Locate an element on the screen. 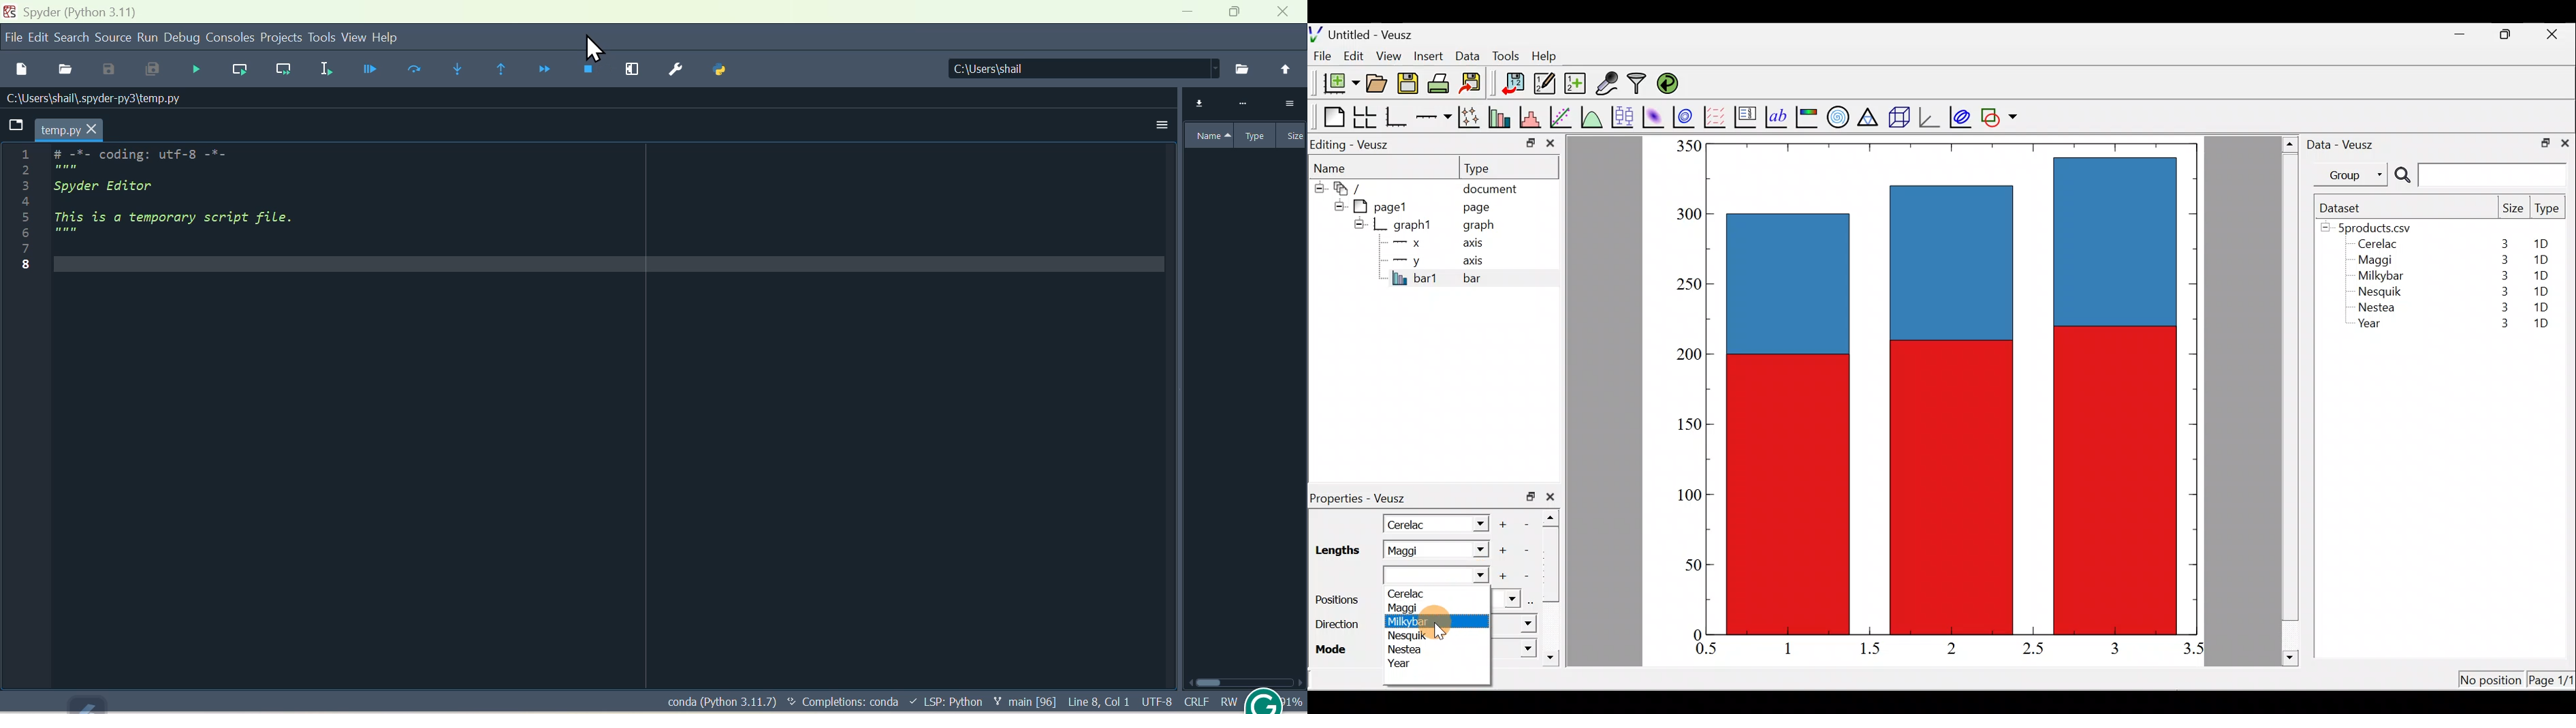 The image size is (2576, 728). page is located at coordinates (1475, 206).